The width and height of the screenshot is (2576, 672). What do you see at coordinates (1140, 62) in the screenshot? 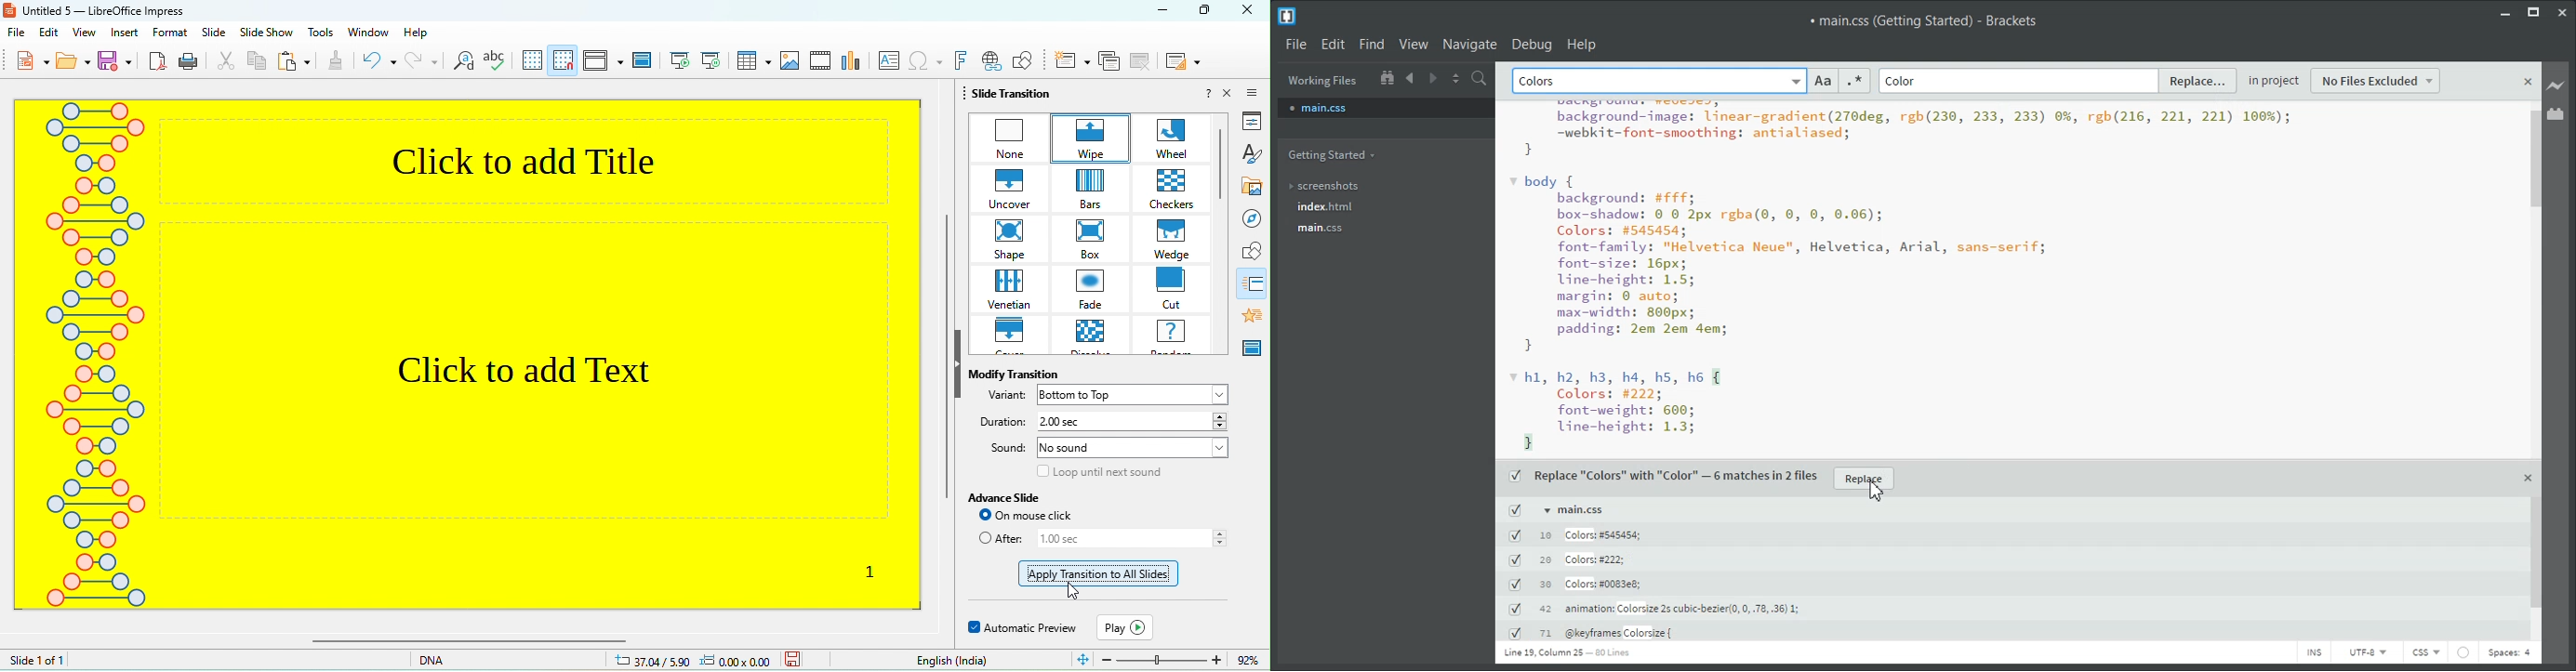
I see `delete slide` at bounding box center [1140, 62].